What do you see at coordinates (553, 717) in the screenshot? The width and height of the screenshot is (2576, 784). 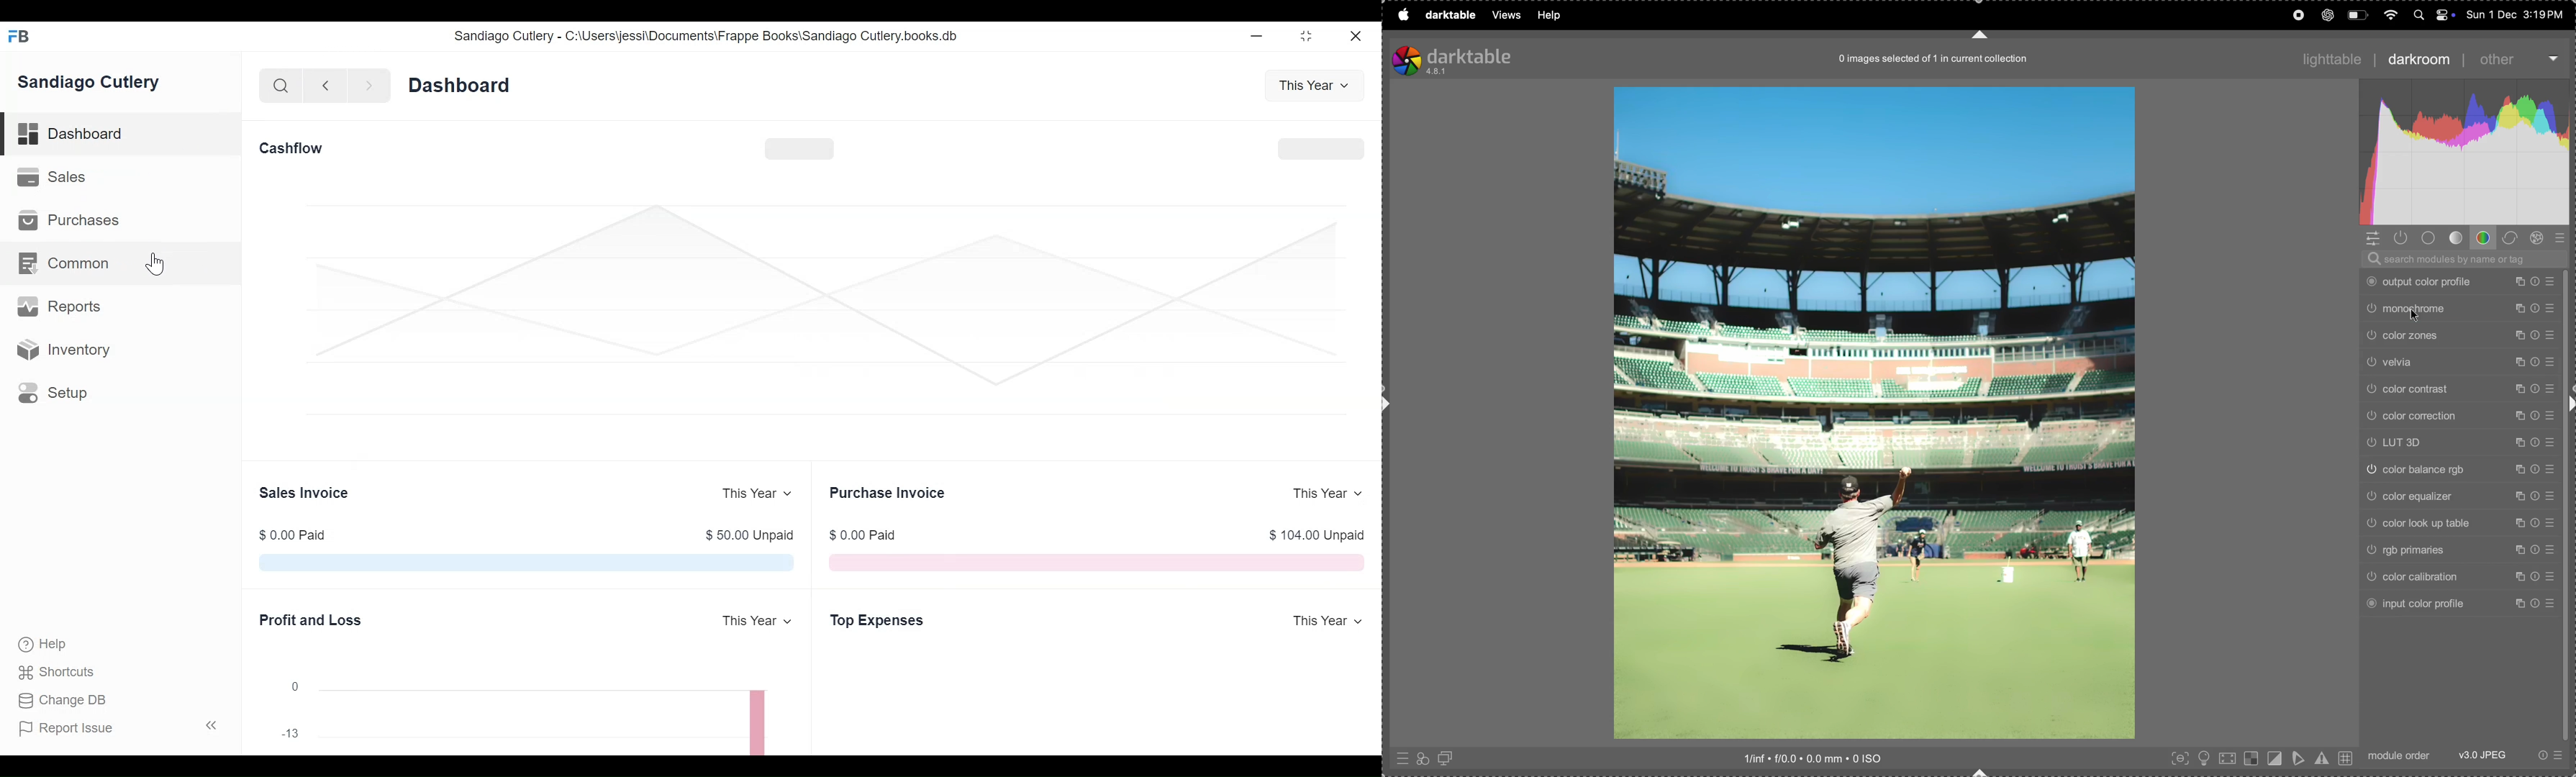 I see `The chart shows the profit (or loss) per month for a year.` at bounding box center [553, 717].